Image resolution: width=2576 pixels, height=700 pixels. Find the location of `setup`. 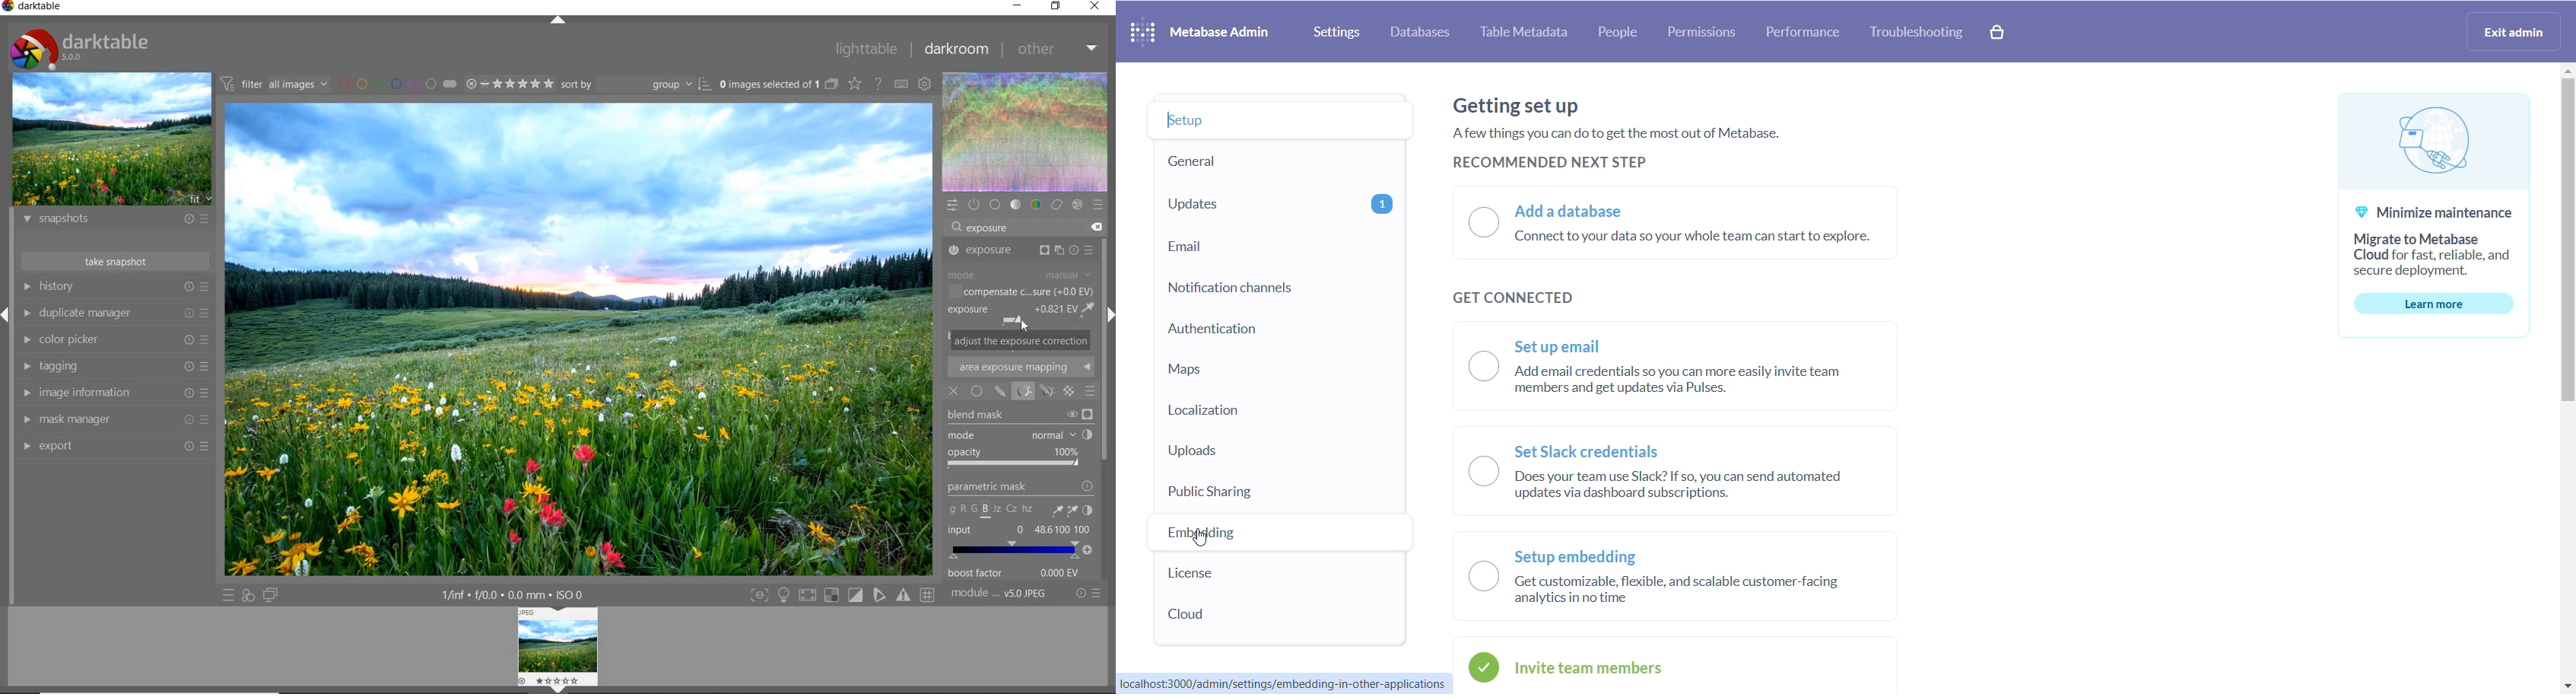

setup is located at coordinates (1275, 123).